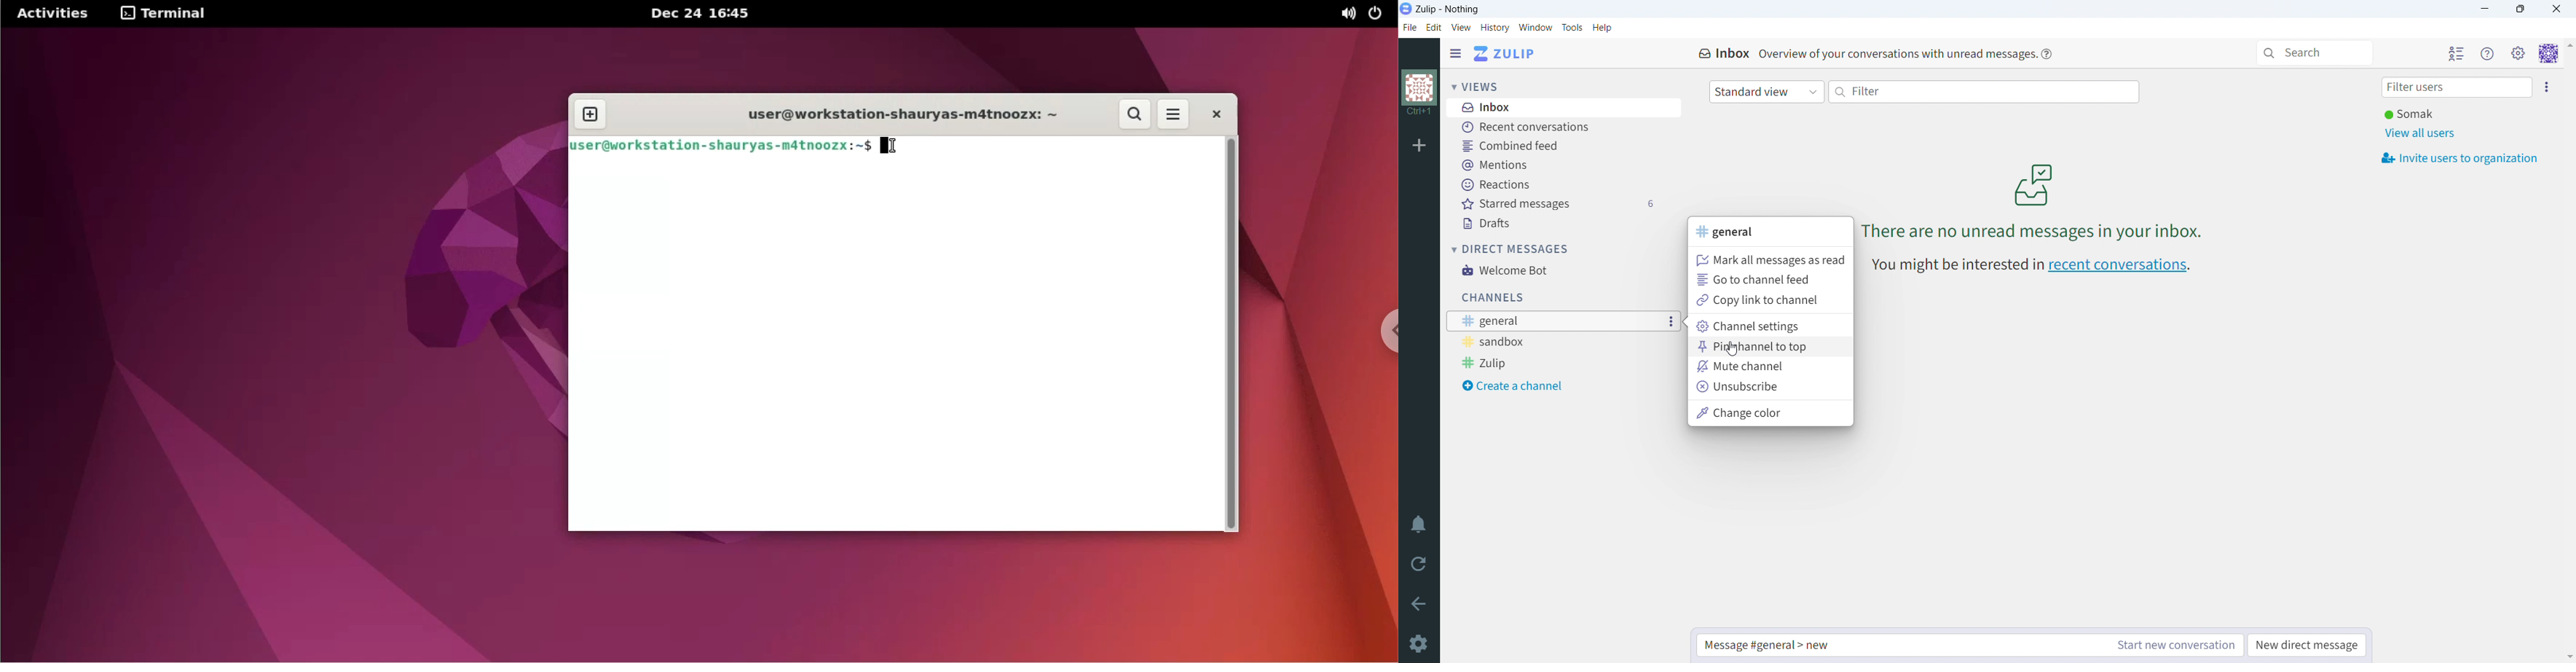  I want to click on filter, so click(1986, 92).